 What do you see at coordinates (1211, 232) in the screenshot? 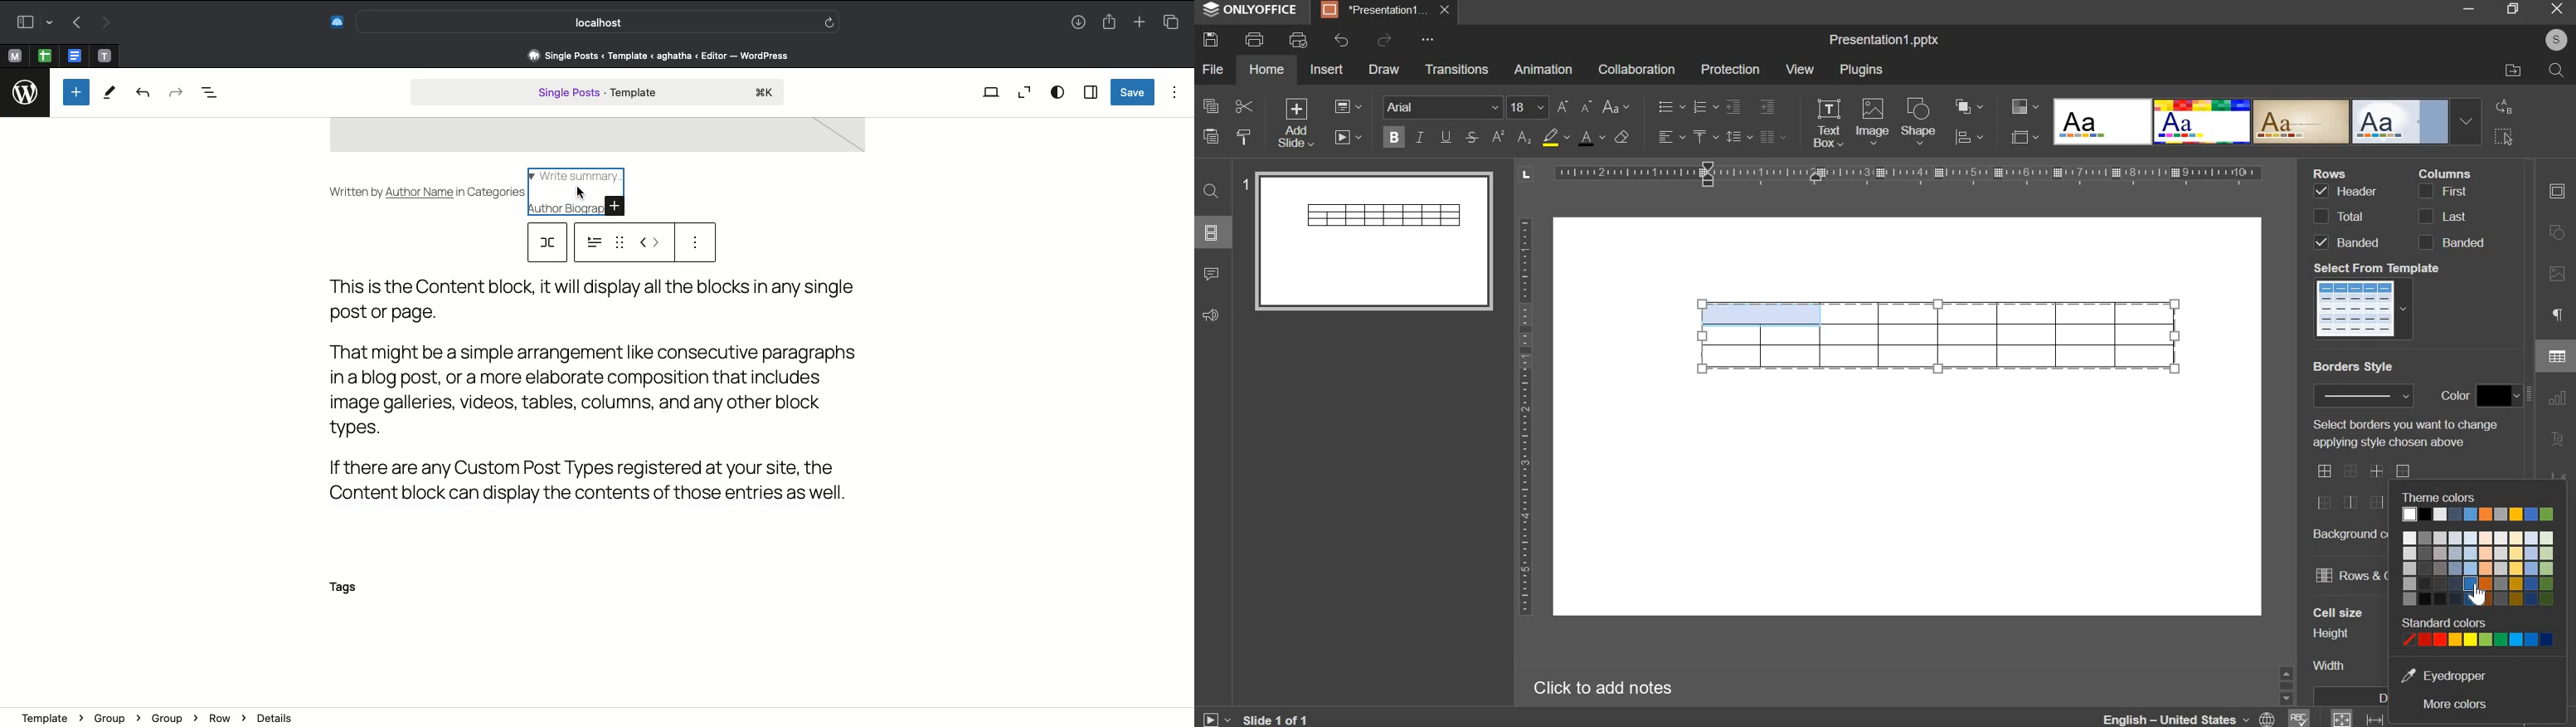
I see `slide menu` at bounding box center [1211, 232].